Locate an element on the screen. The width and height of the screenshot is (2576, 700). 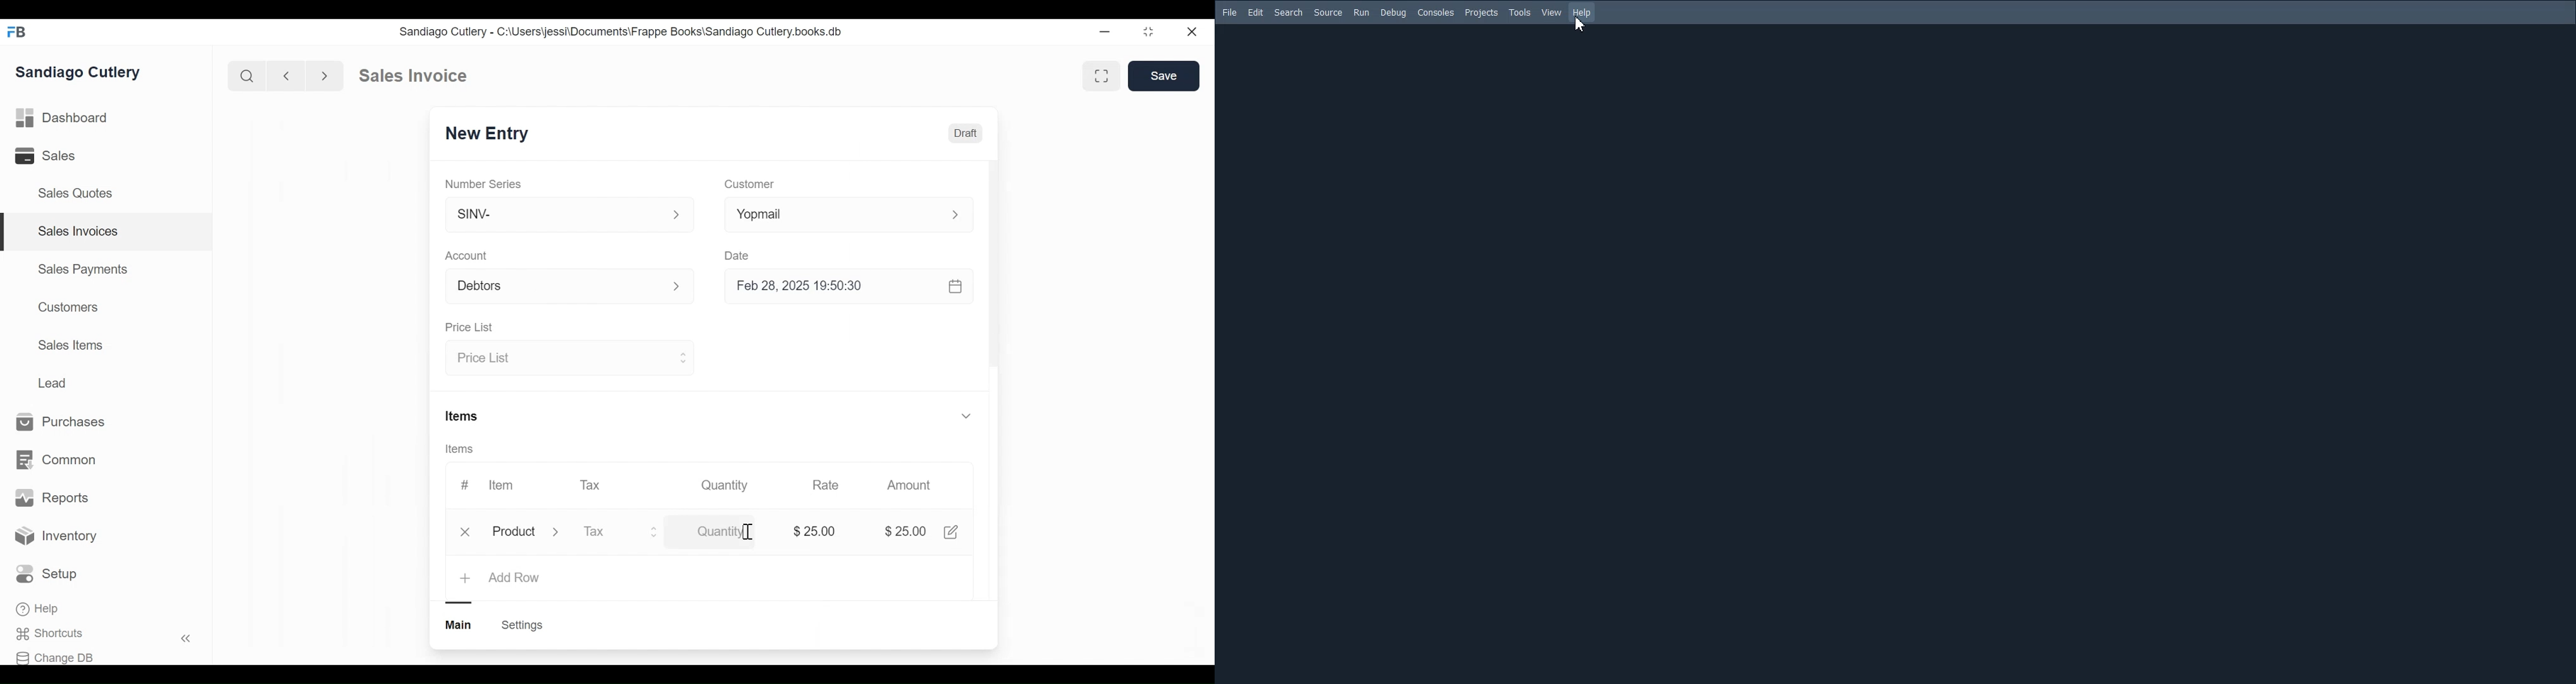
Account p is located at coordinates (571, 287).